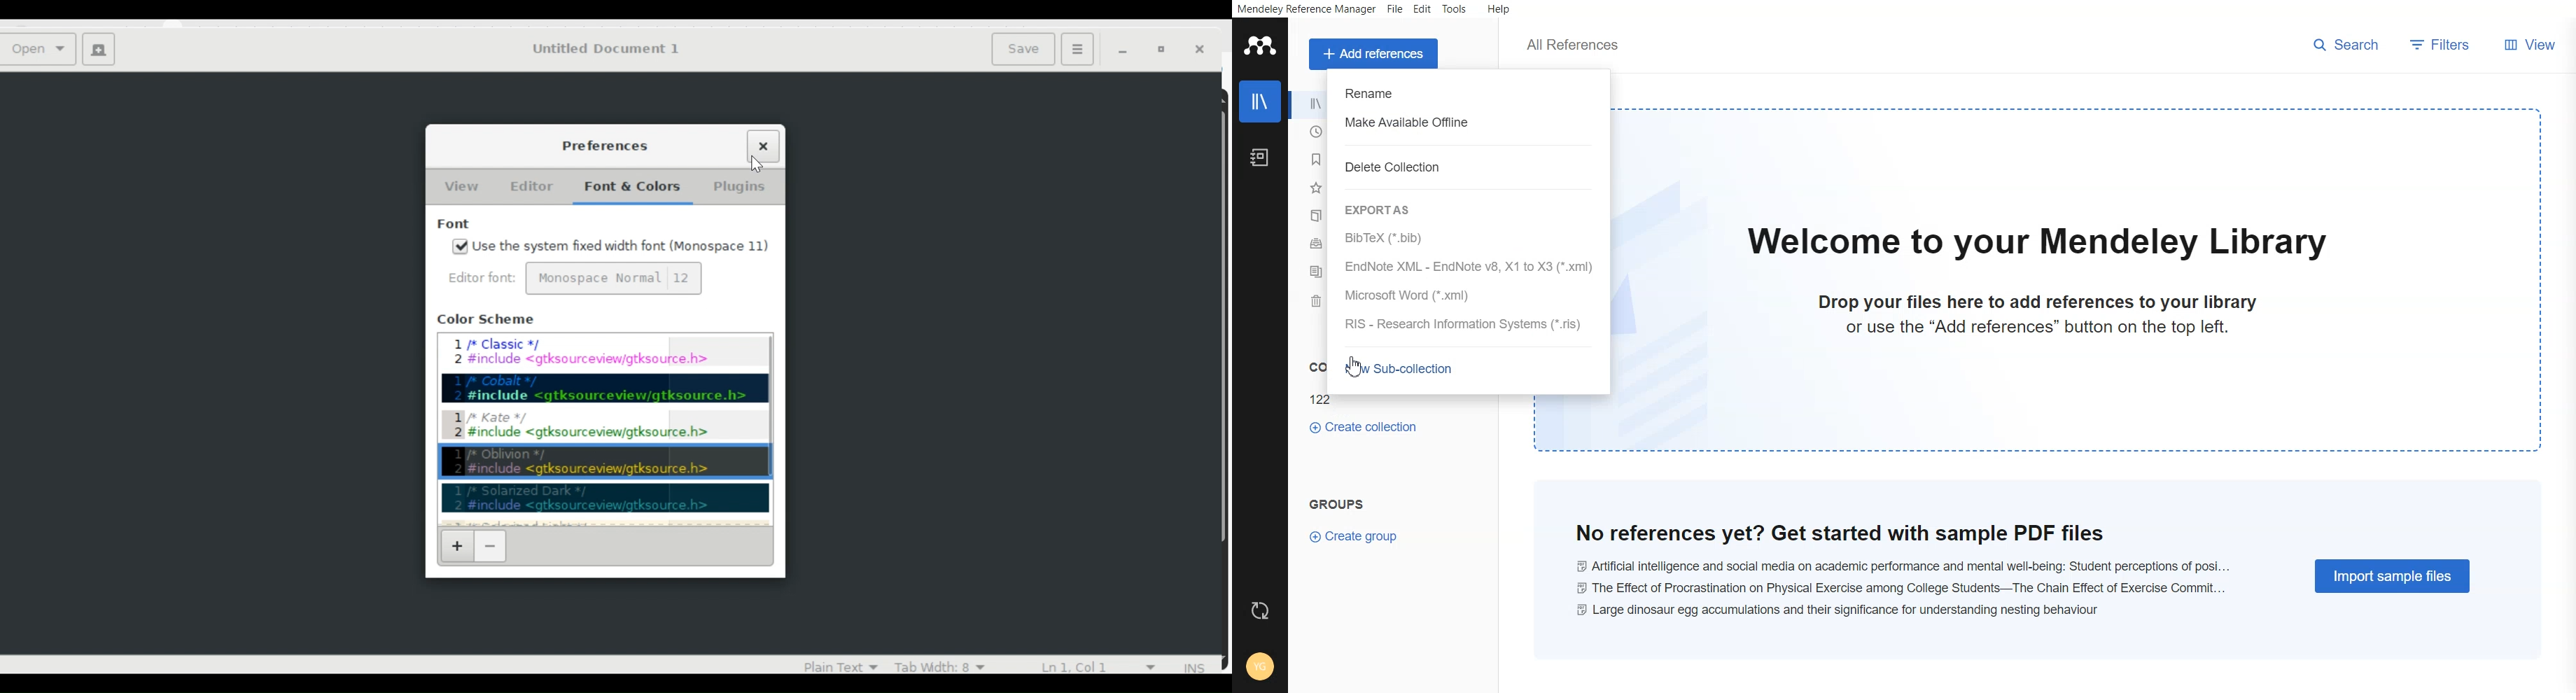  I want to click on Preferences, so click(603, 145).